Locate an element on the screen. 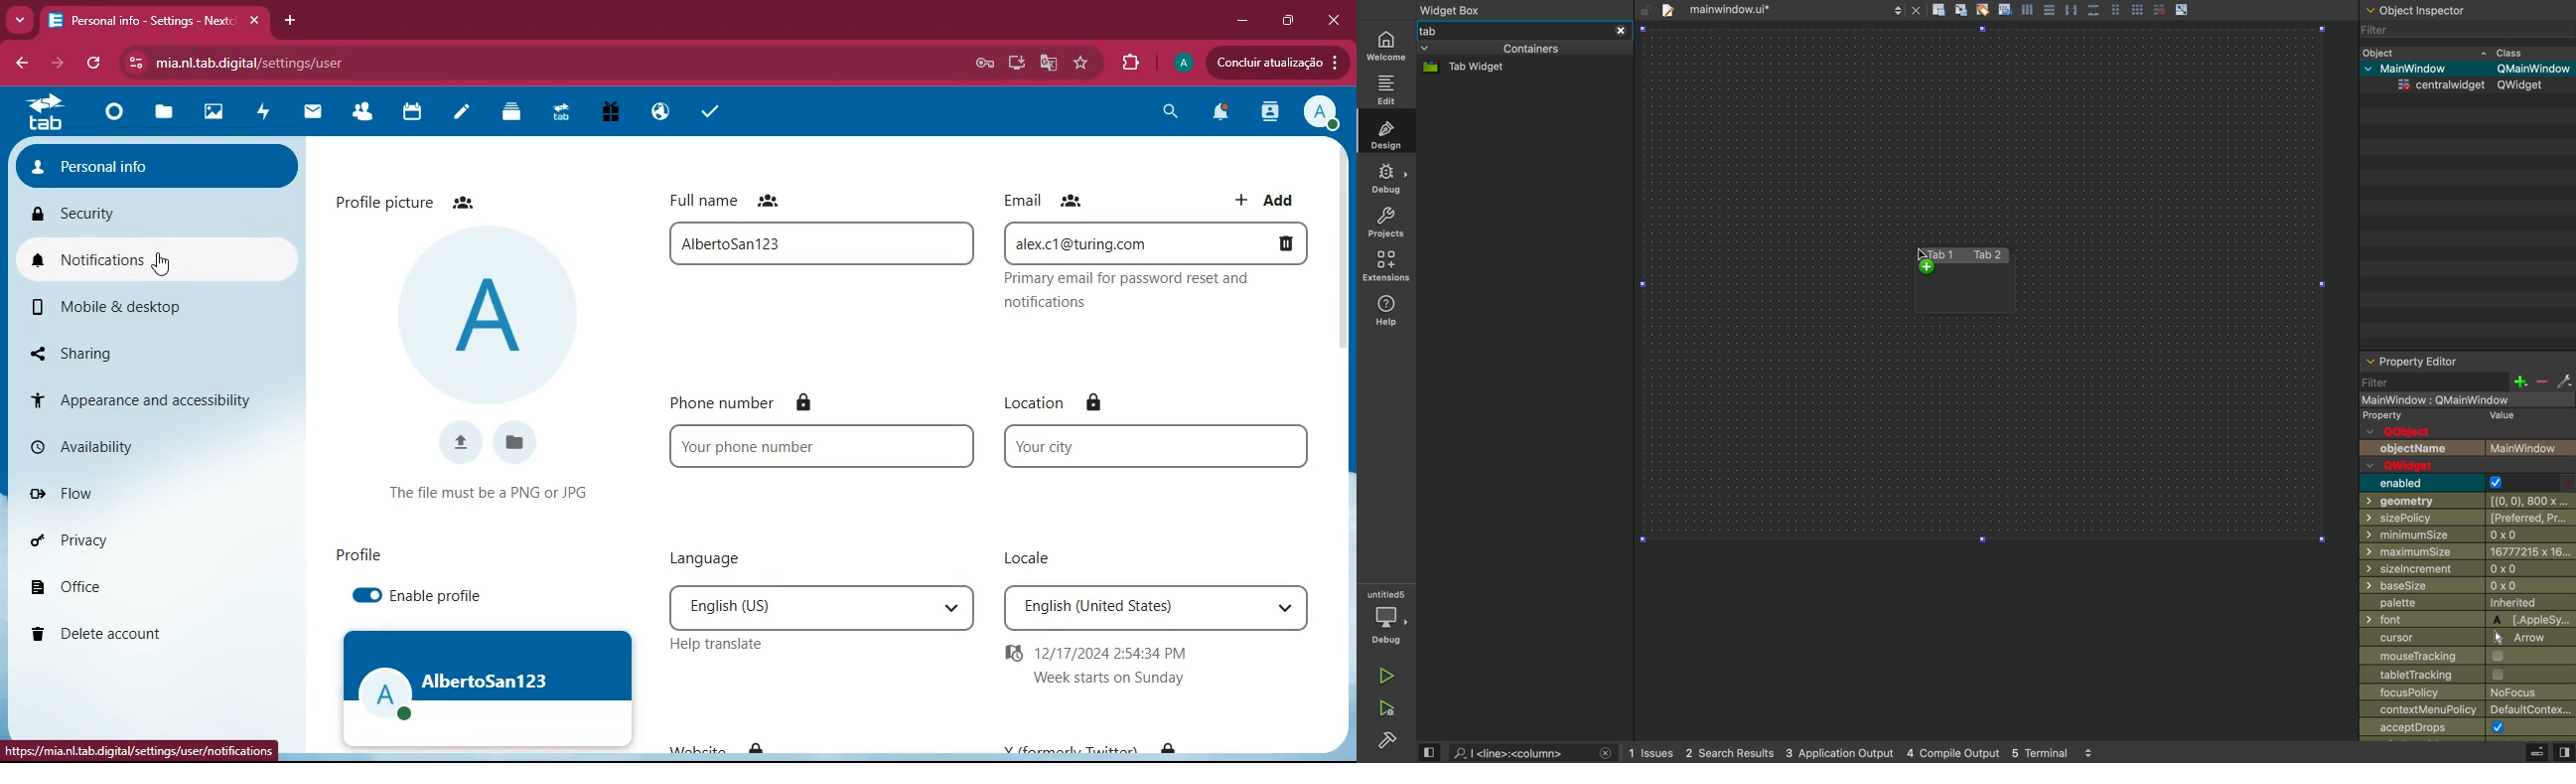 The height and width of the screenshot is (784, 2576). locale is located at coordinates (1152, 608).